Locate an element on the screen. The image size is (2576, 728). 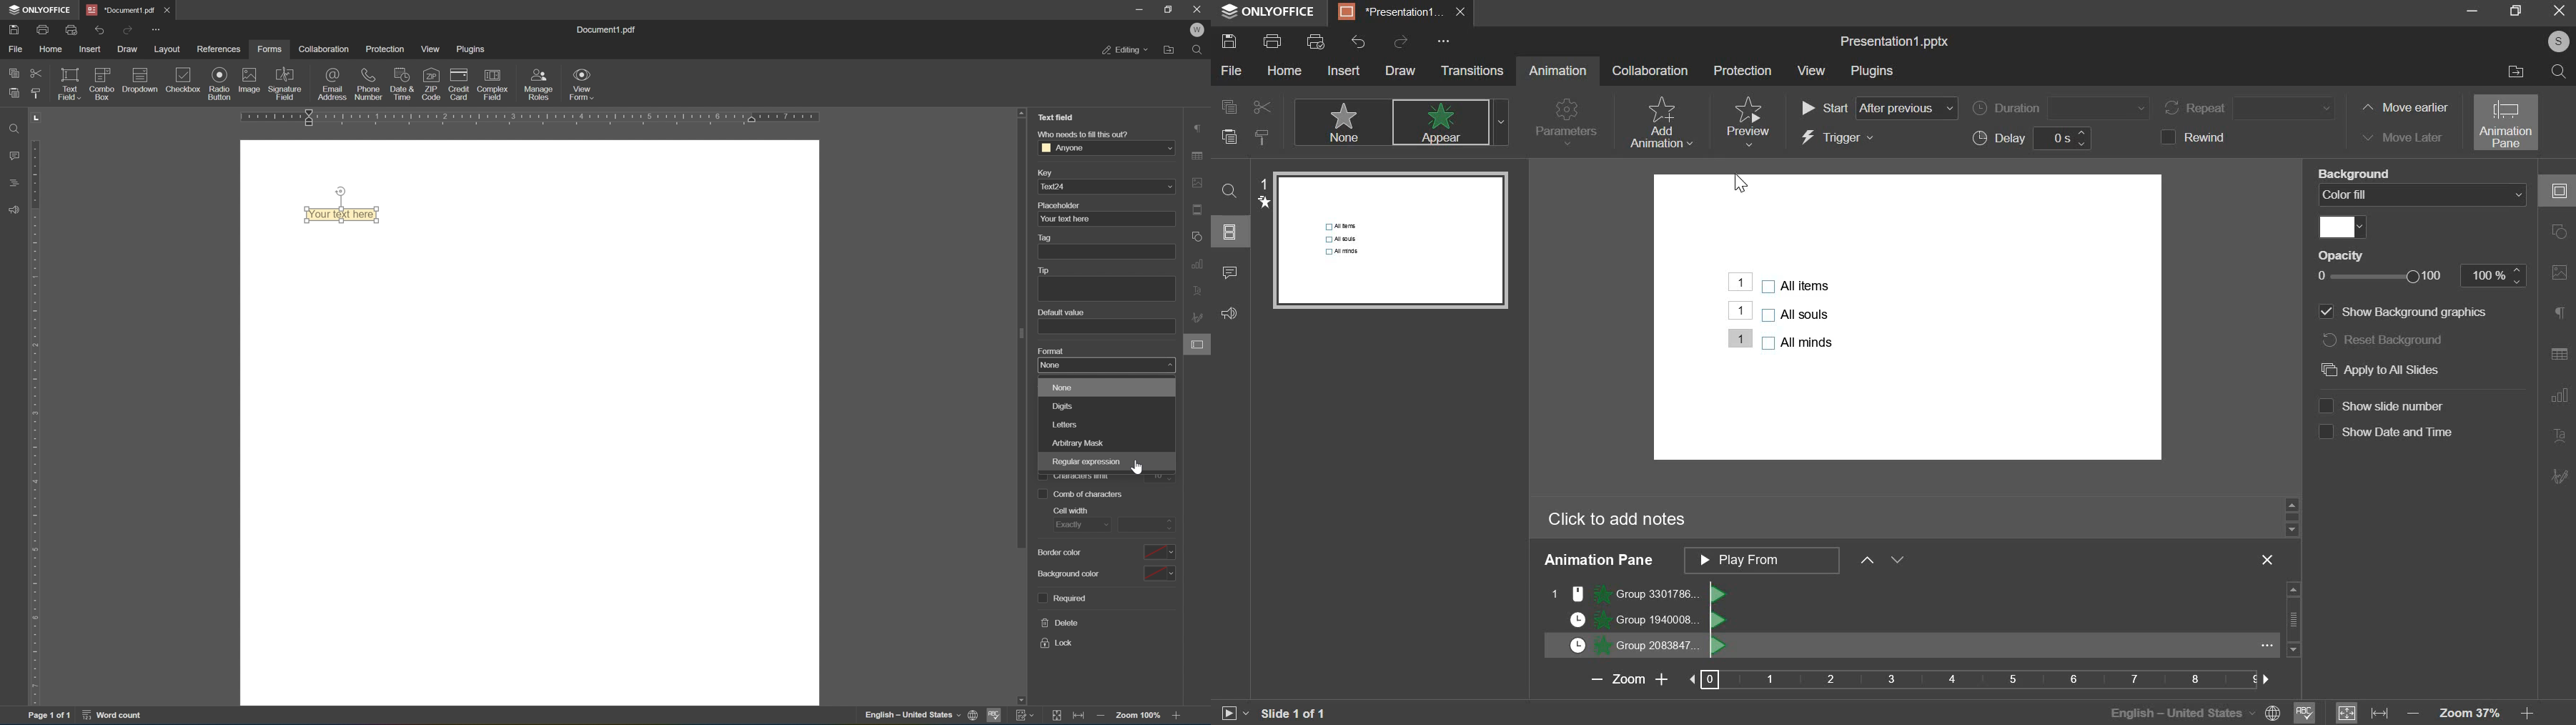
1 is located at coordinates (1740, 310).